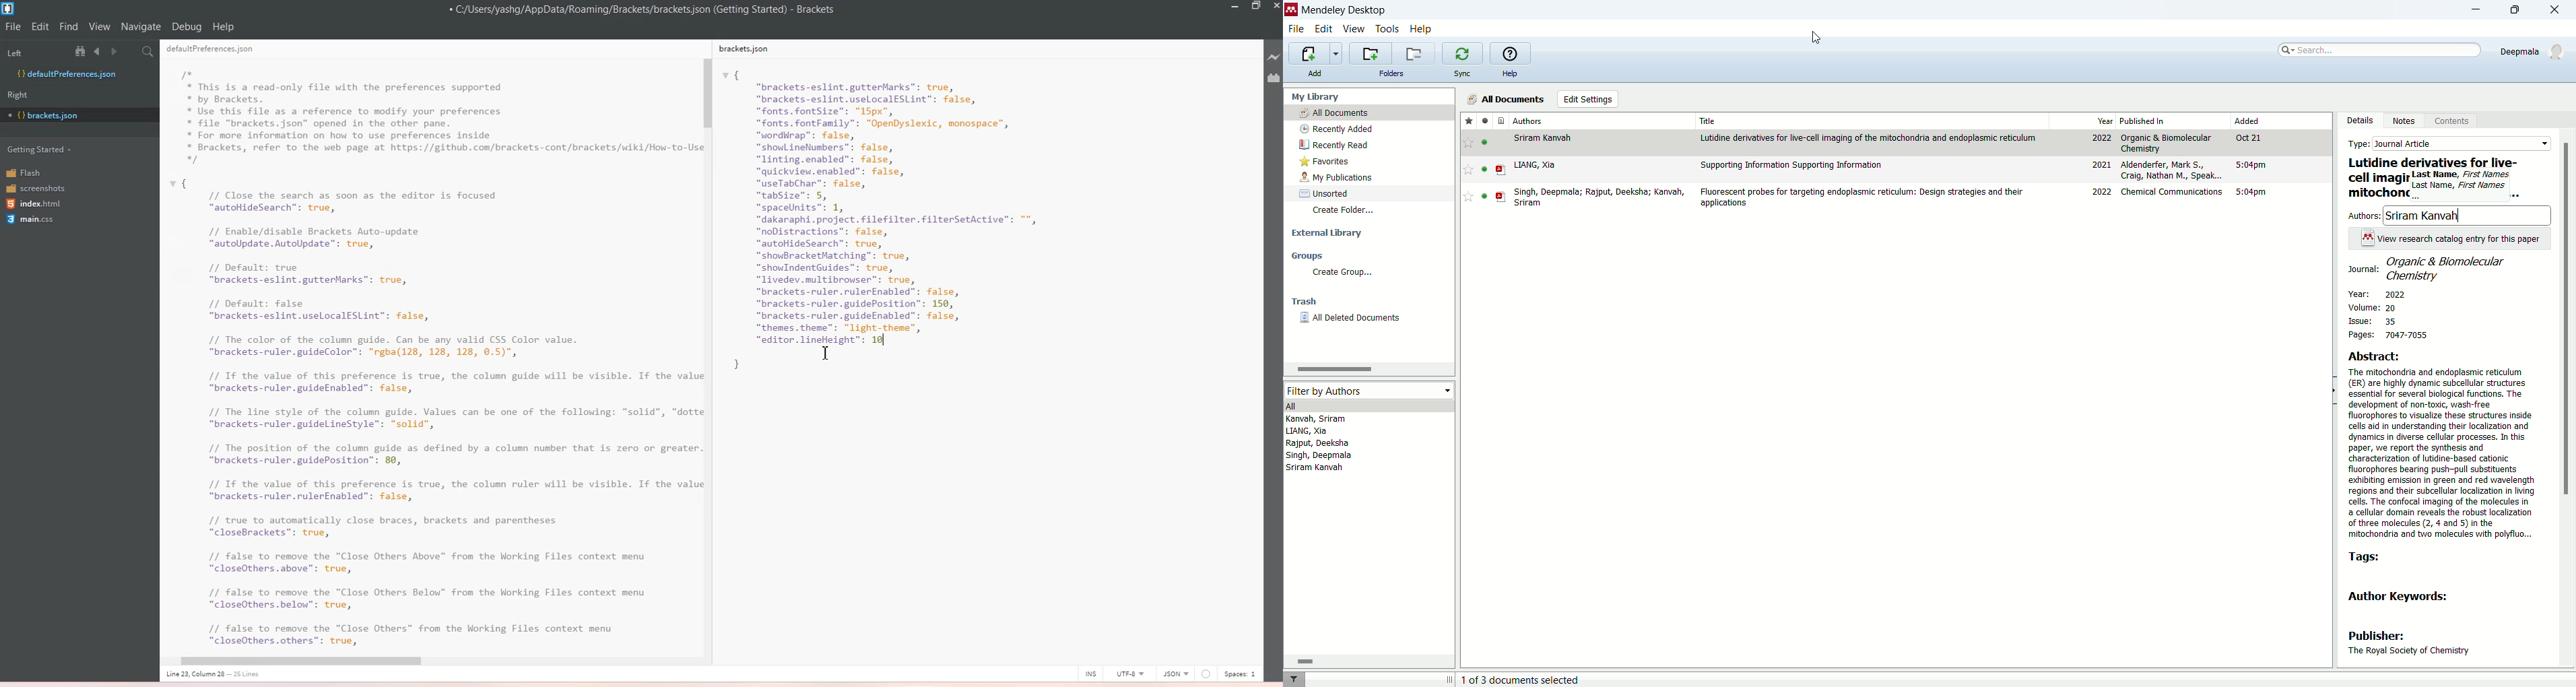 This screenshot has width=2576, height=700. I want to click on Singh, Deepmala; Rajput, Deeksha; Kanvah, Sriram, so click(1603, 197).